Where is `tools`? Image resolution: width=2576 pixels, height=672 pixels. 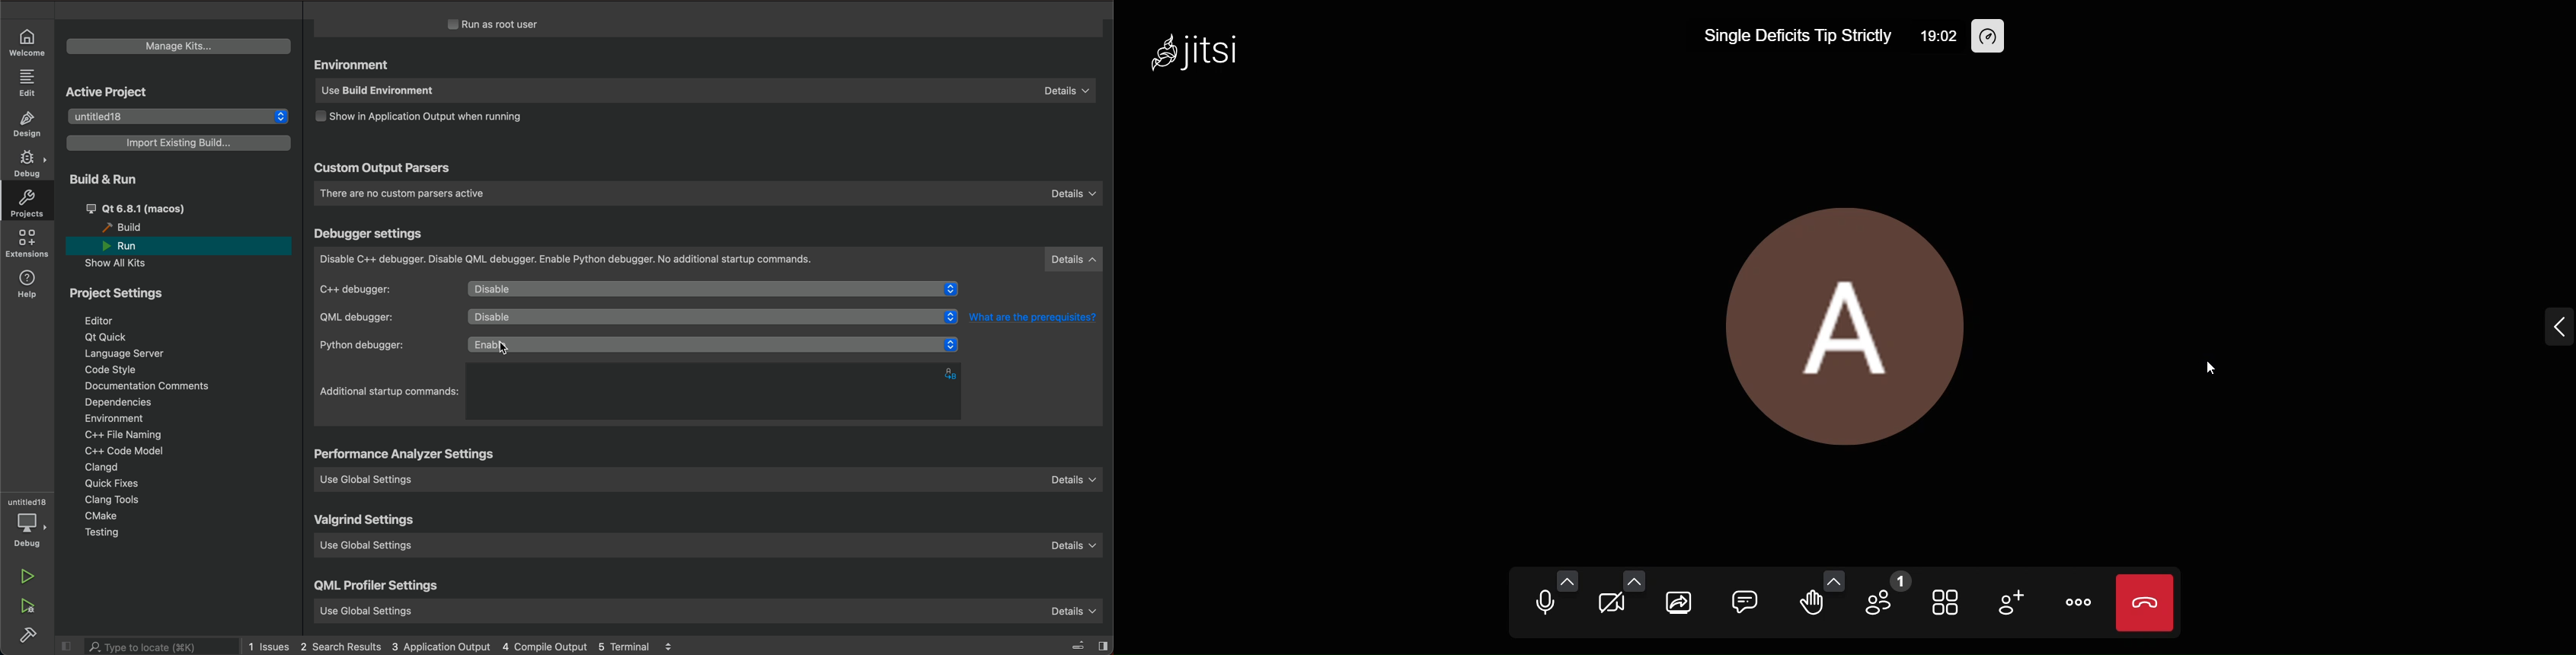 tools is located at coordinates (126, 500).